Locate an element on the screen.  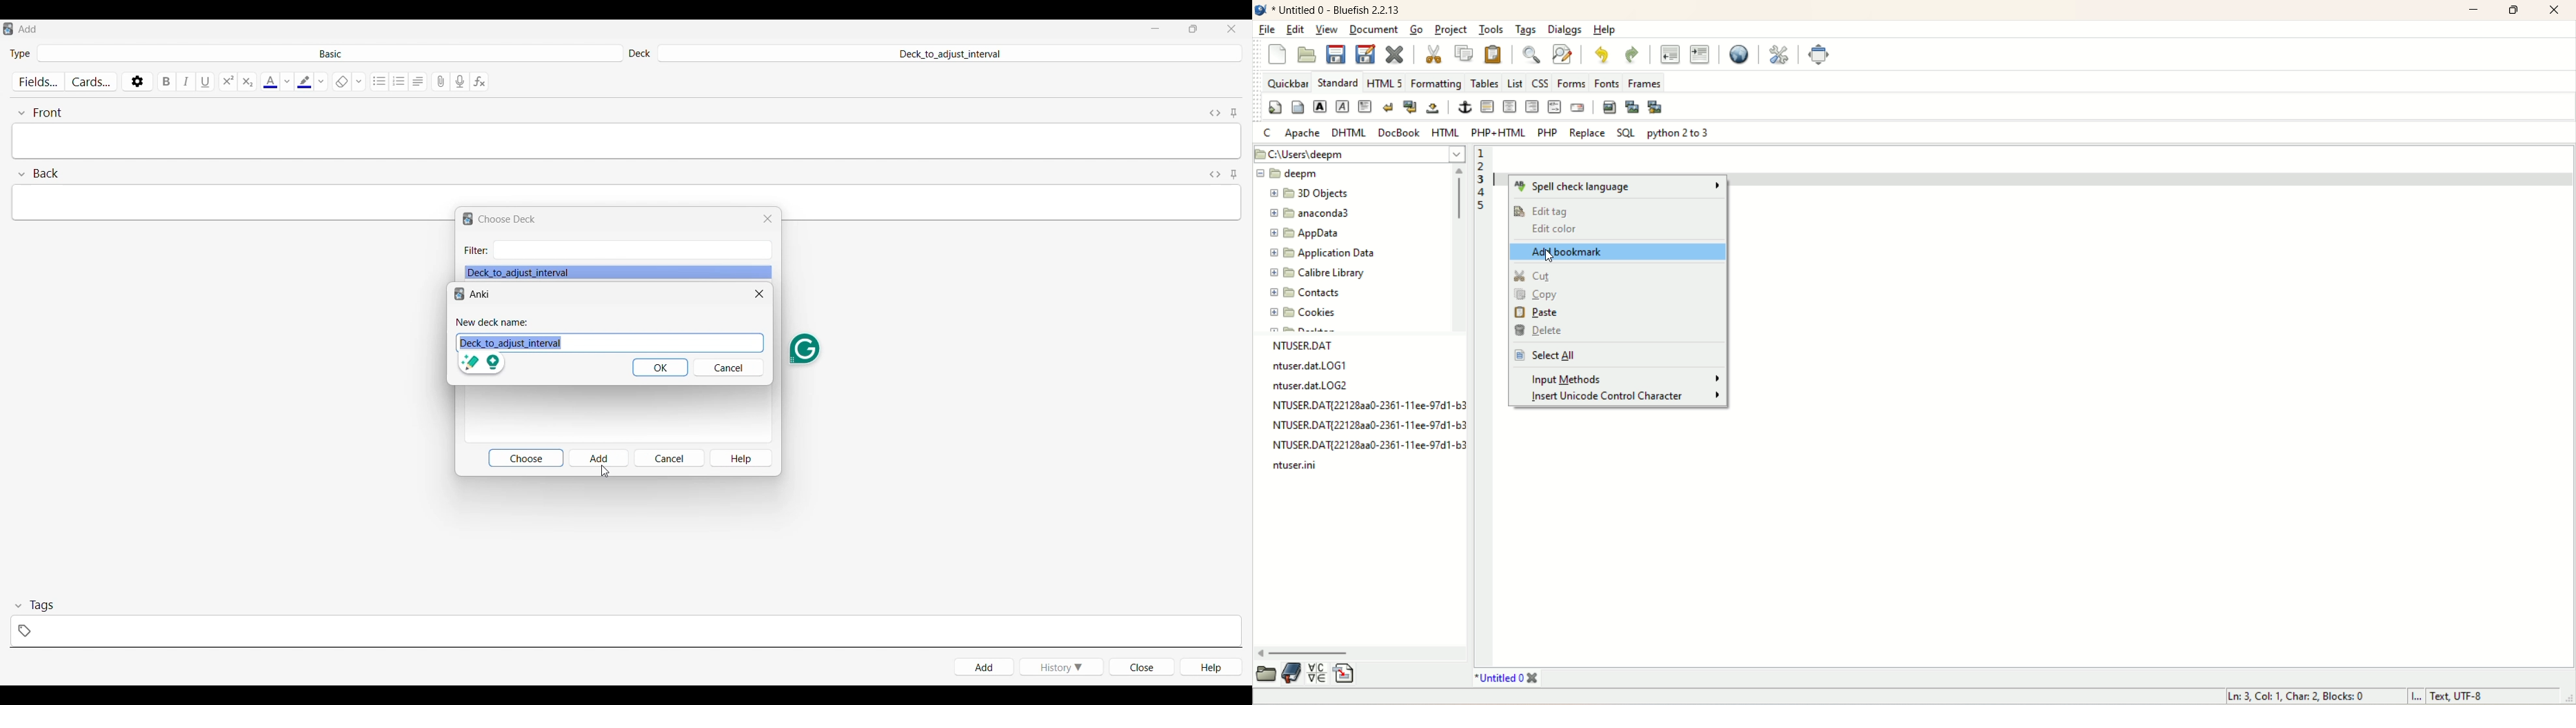
Deck list is located at coordinates (619, 272).